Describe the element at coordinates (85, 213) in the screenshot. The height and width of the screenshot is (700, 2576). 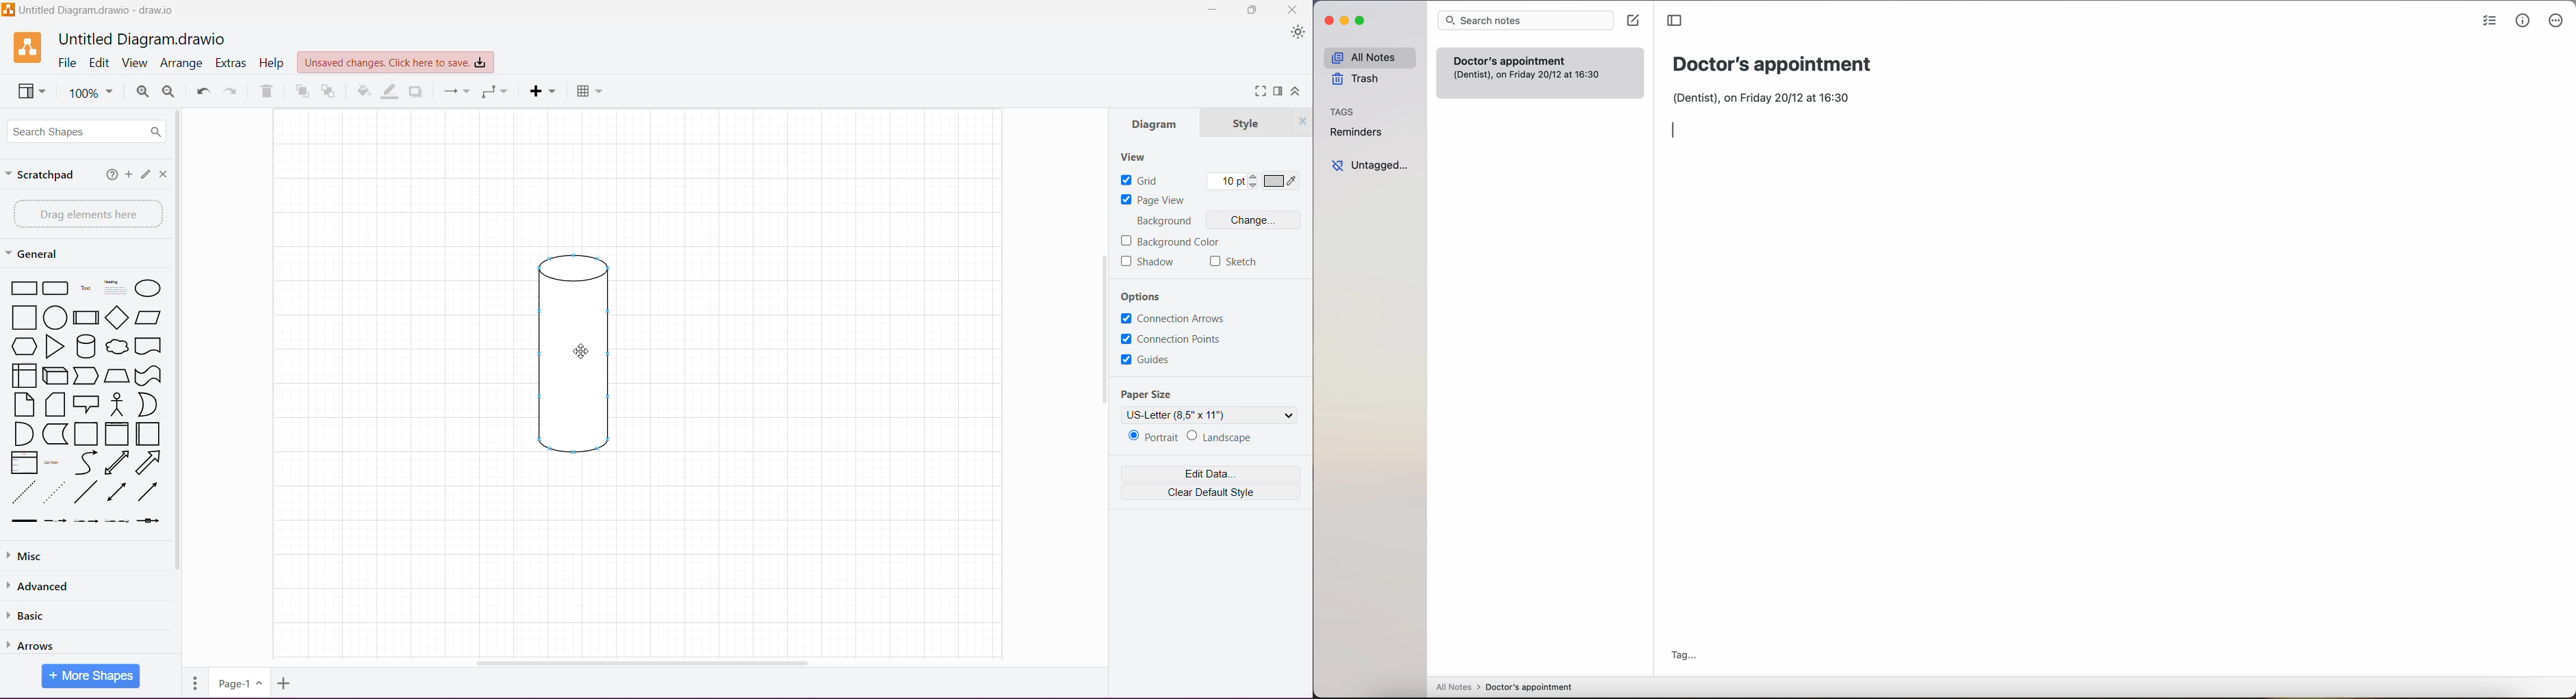
I see `Drag elements here` at that location.